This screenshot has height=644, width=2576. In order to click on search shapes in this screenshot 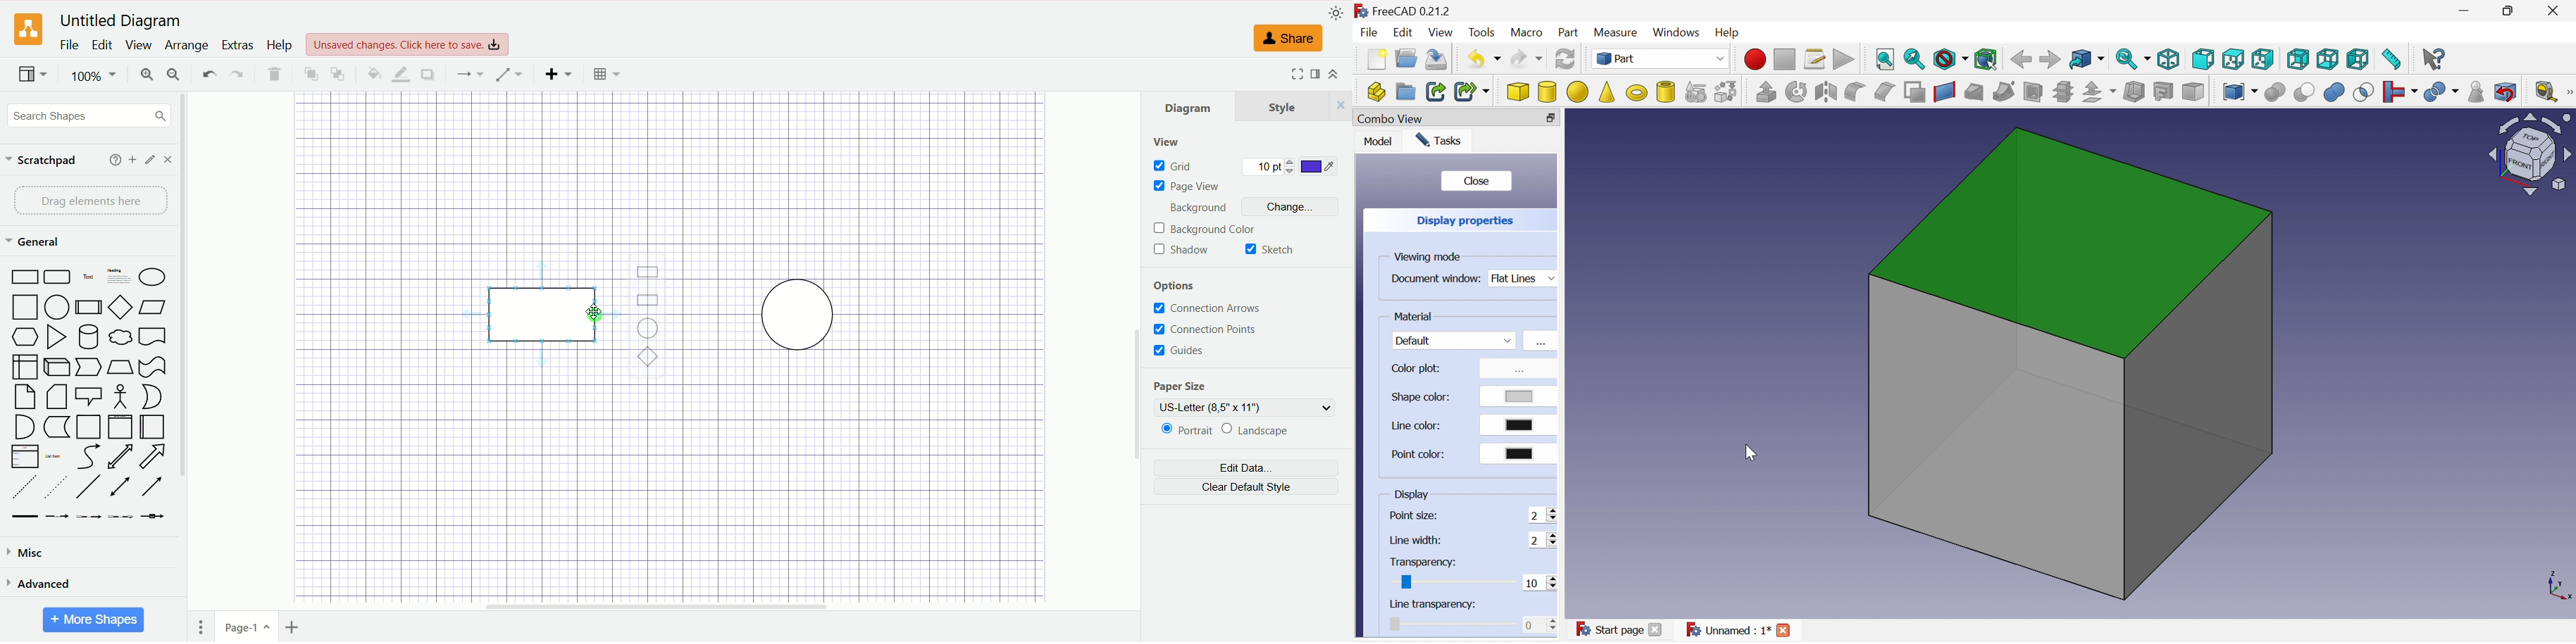, I will do `click(87, 115)`.